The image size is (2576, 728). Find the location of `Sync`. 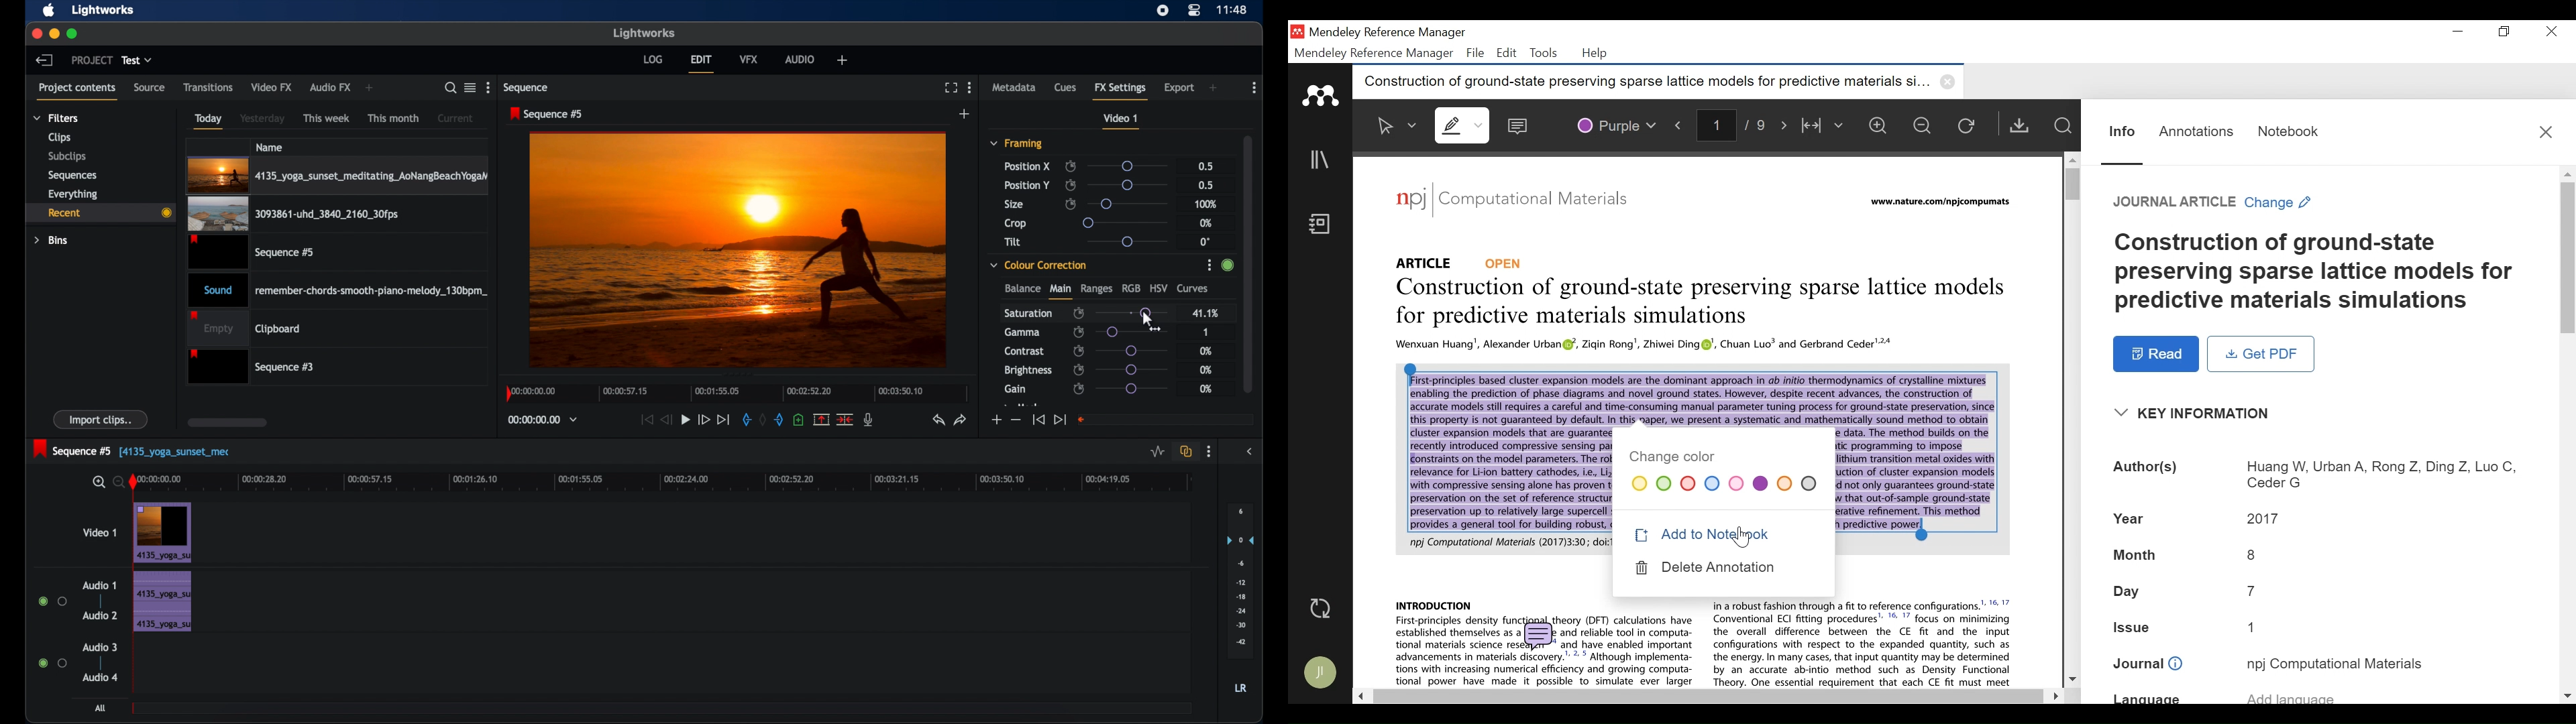

Sync is located at coordinates (1322, 608).